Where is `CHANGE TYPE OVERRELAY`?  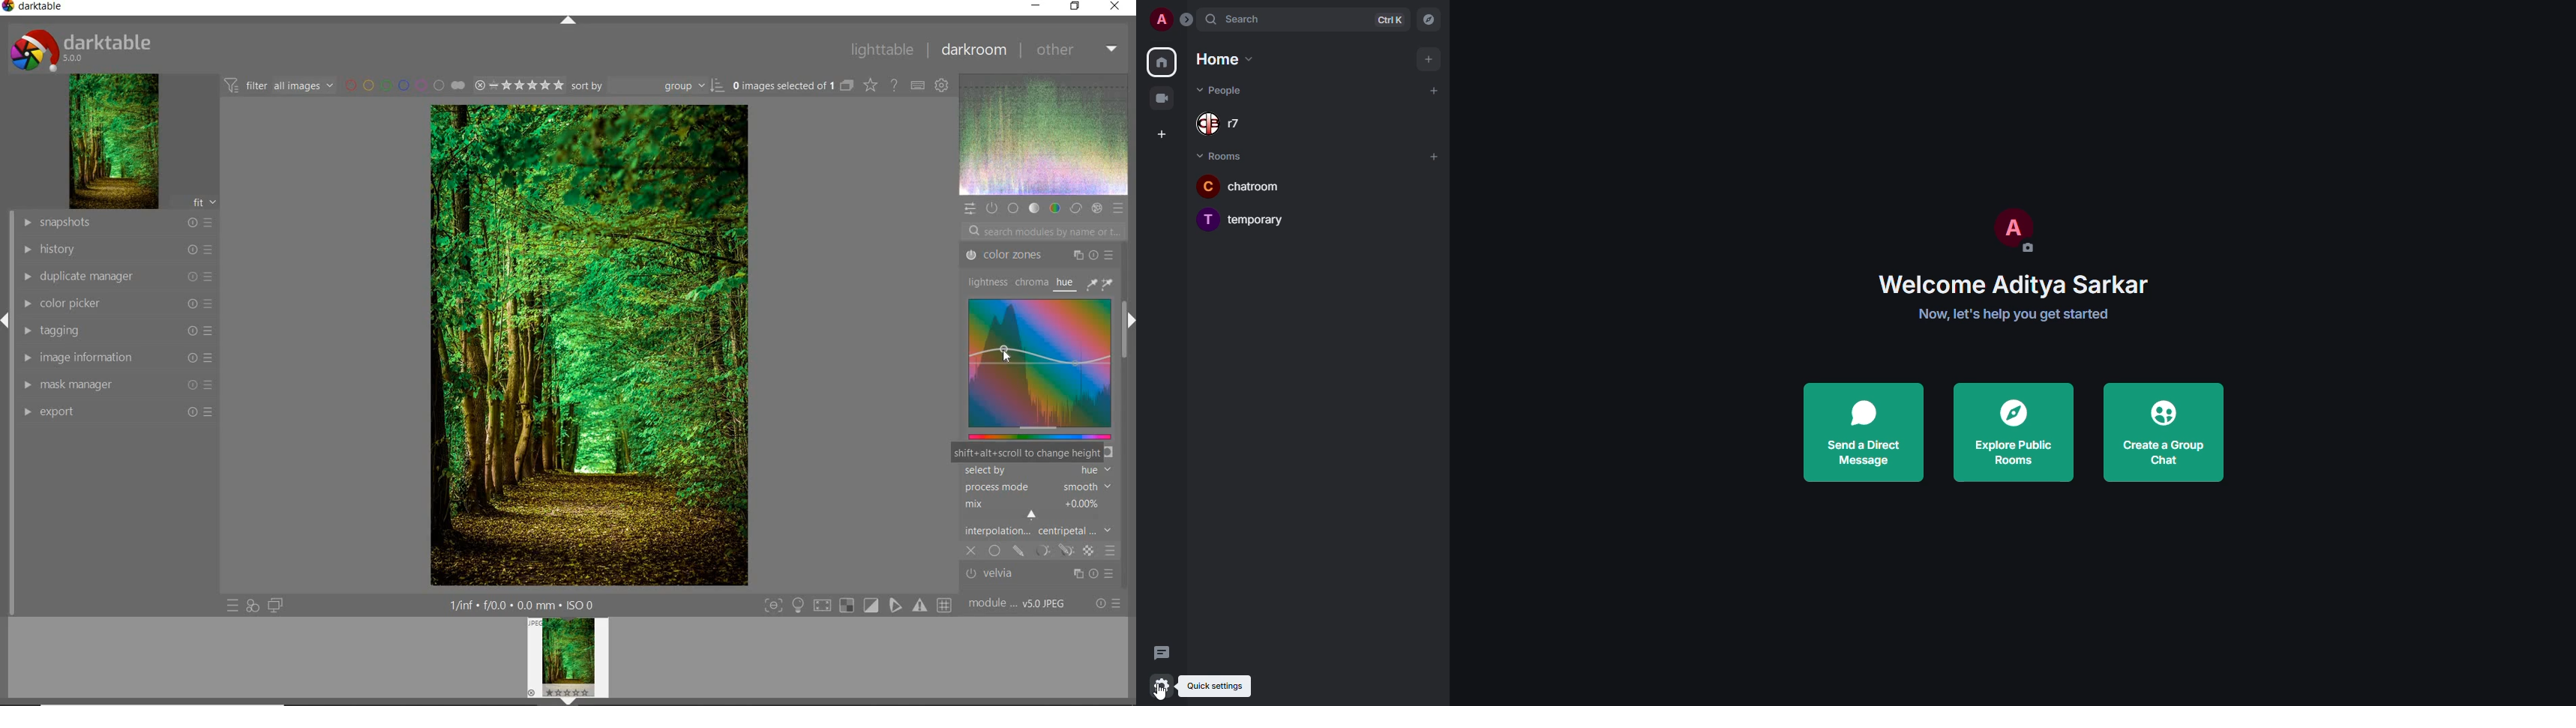 CHANGE TYPE OVERRELAY is located at coordinates (872, 85).